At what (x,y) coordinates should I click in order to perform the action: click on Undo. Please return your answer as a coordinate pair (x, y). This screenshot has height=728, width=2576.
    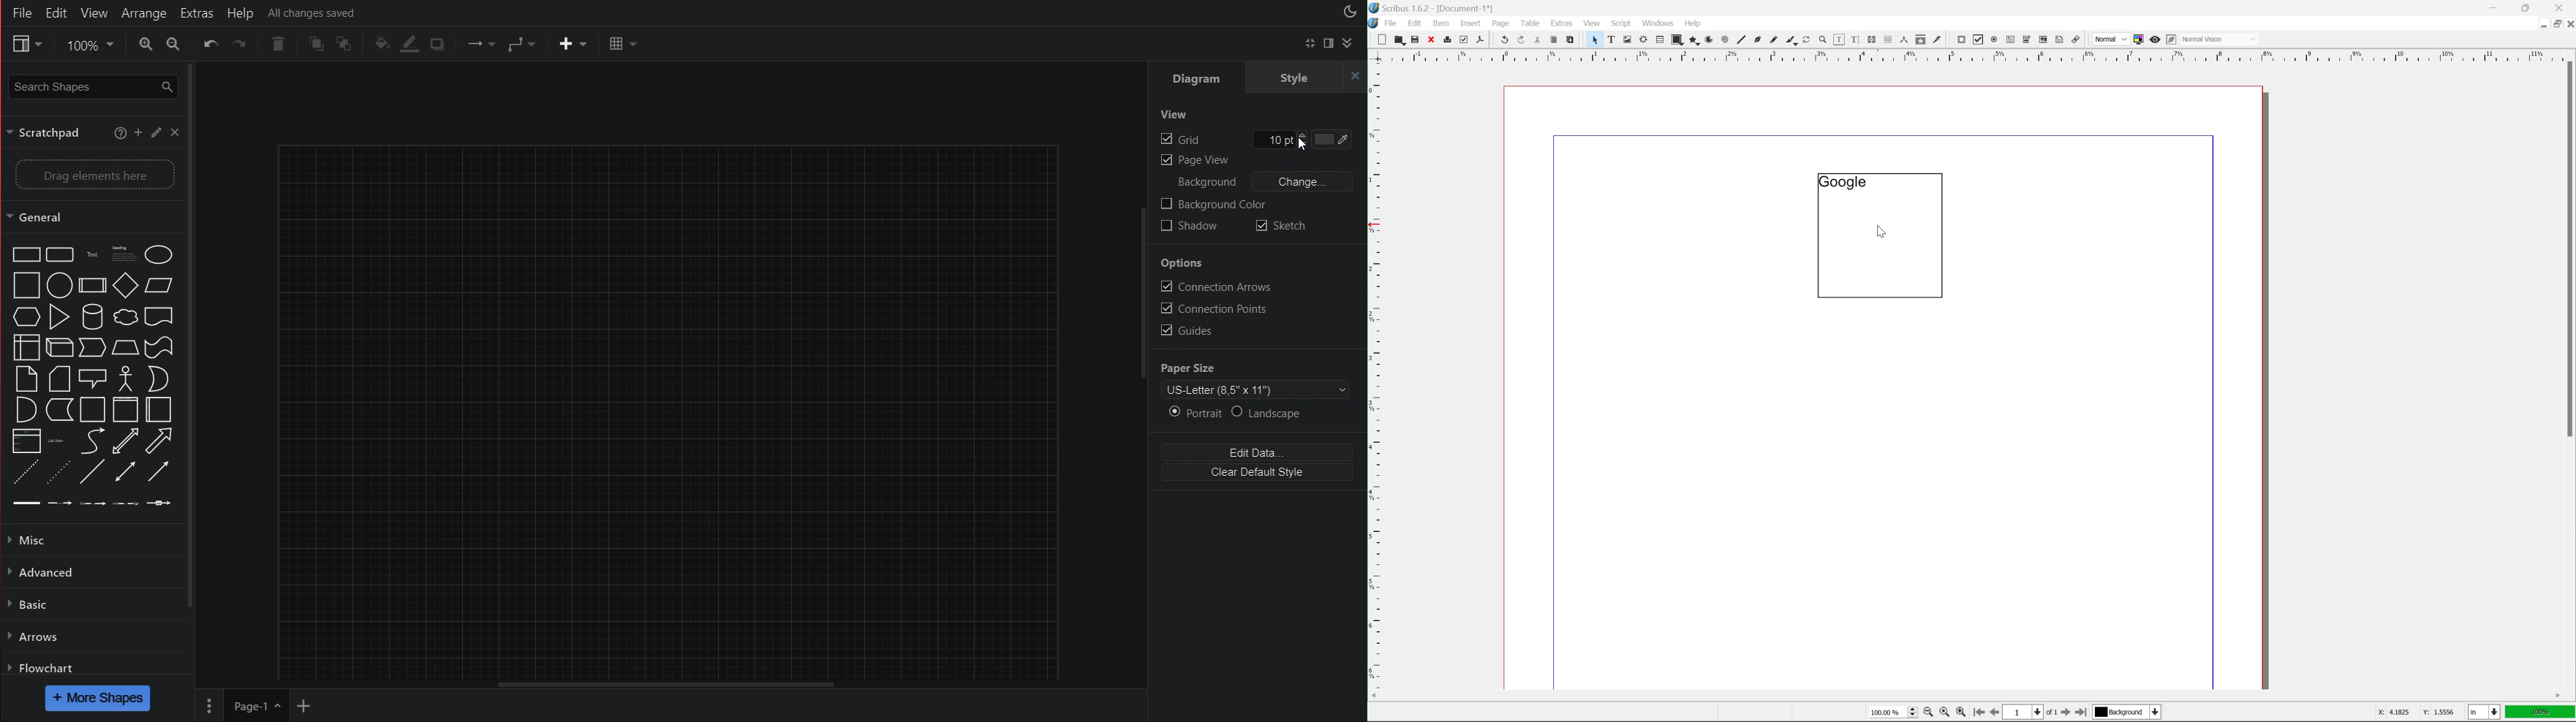
    Looking at the image, I should click on (211, 47).